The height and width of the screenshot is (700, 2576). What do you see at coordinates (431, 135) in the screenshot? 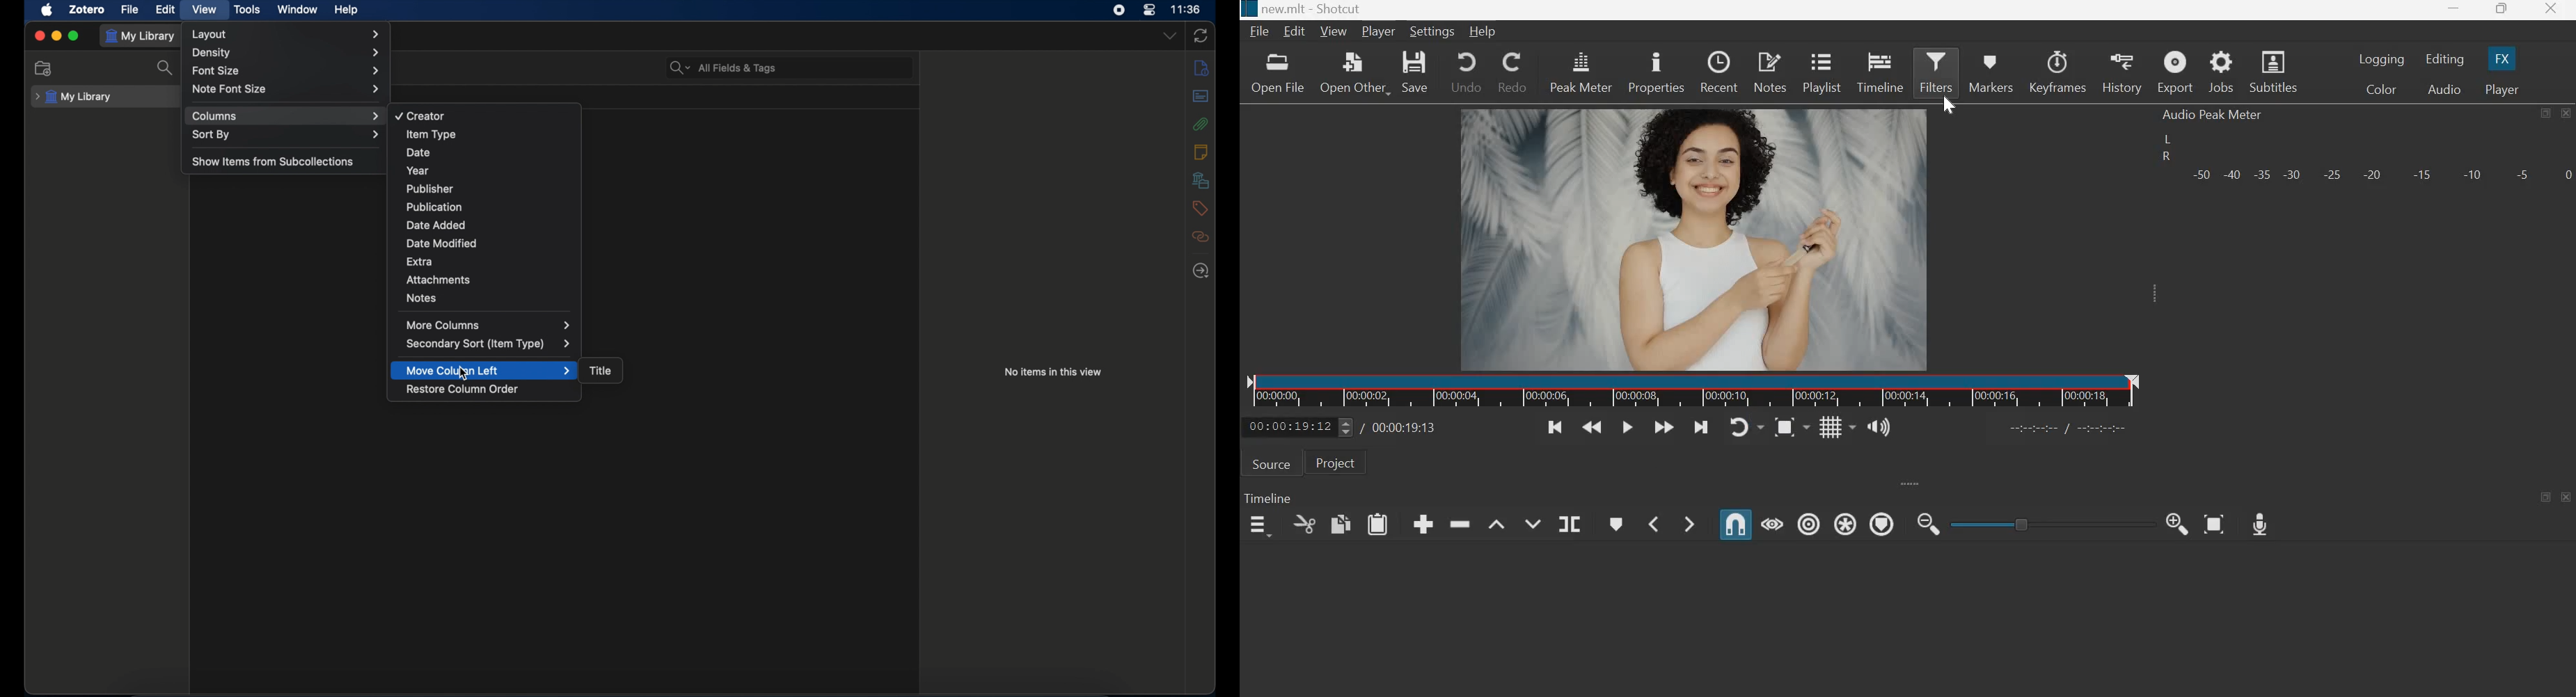
I see `item type` at bounding box center [431, 135].